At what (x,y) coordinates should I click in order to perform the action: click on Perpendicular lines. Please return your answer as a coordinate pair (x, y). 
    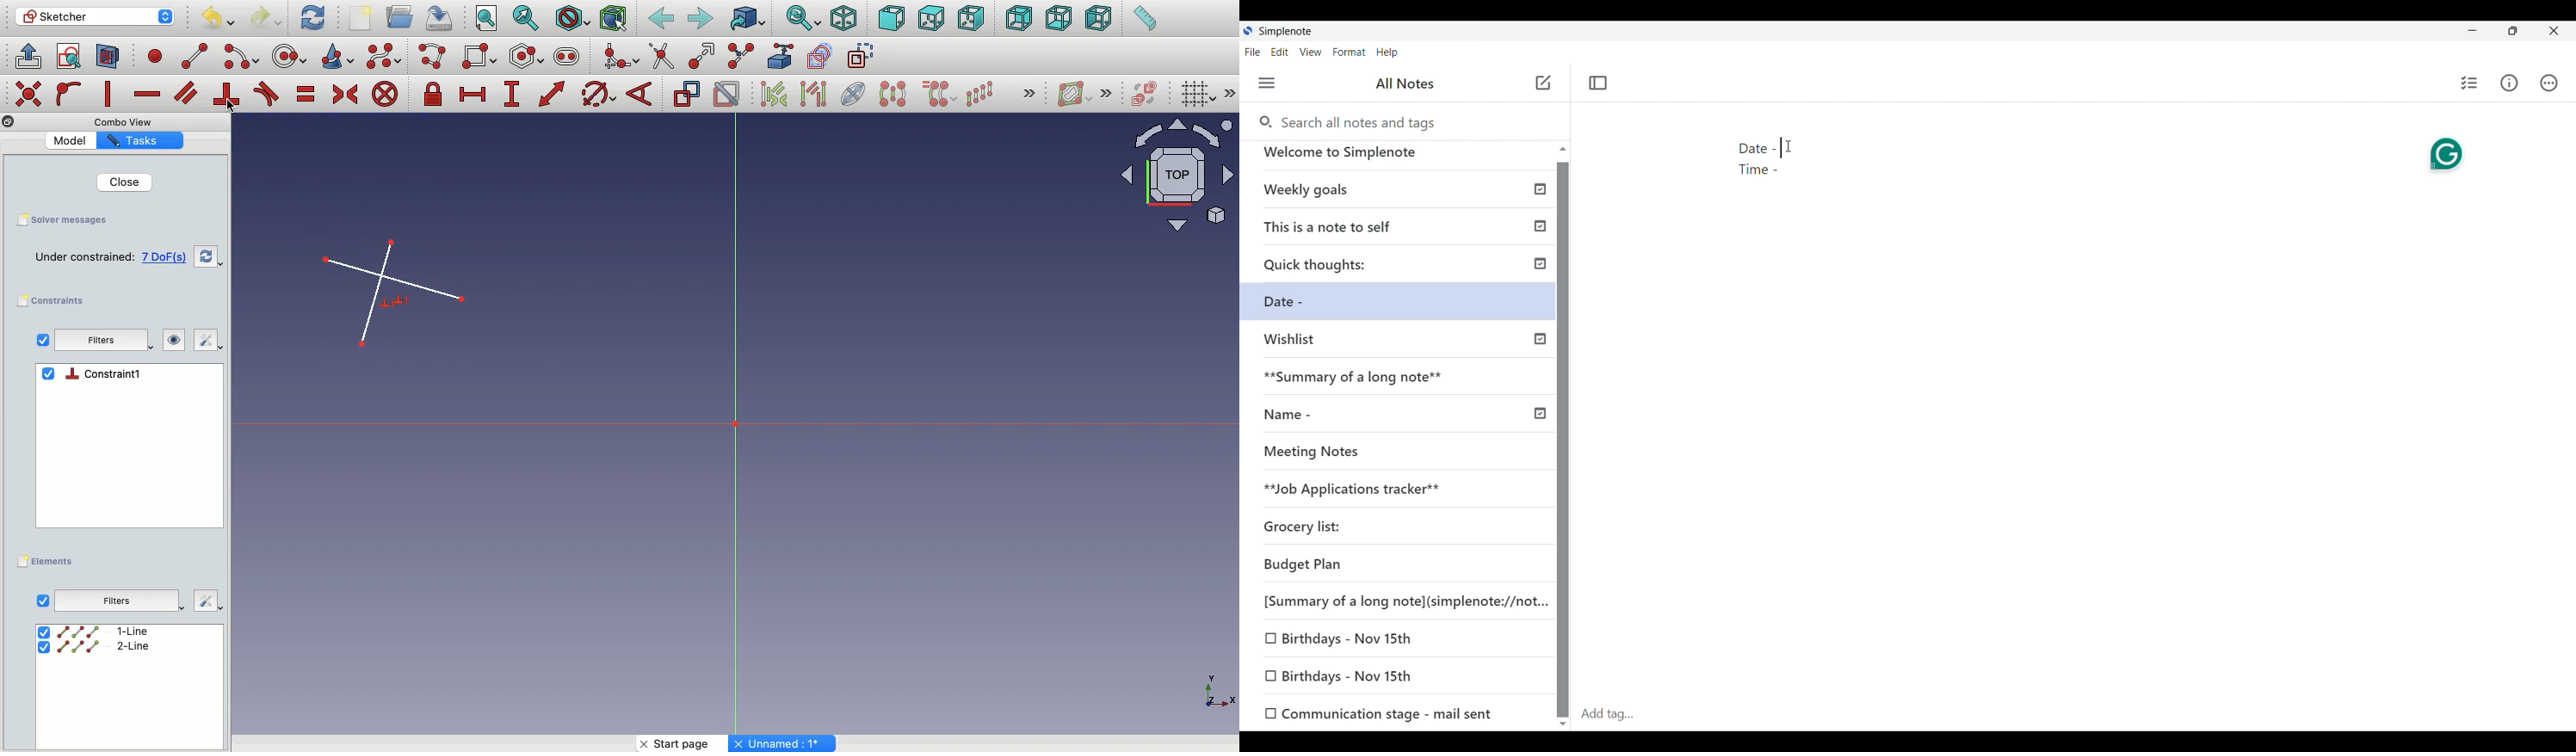
    Looking at the image, I should click on (401, 299).